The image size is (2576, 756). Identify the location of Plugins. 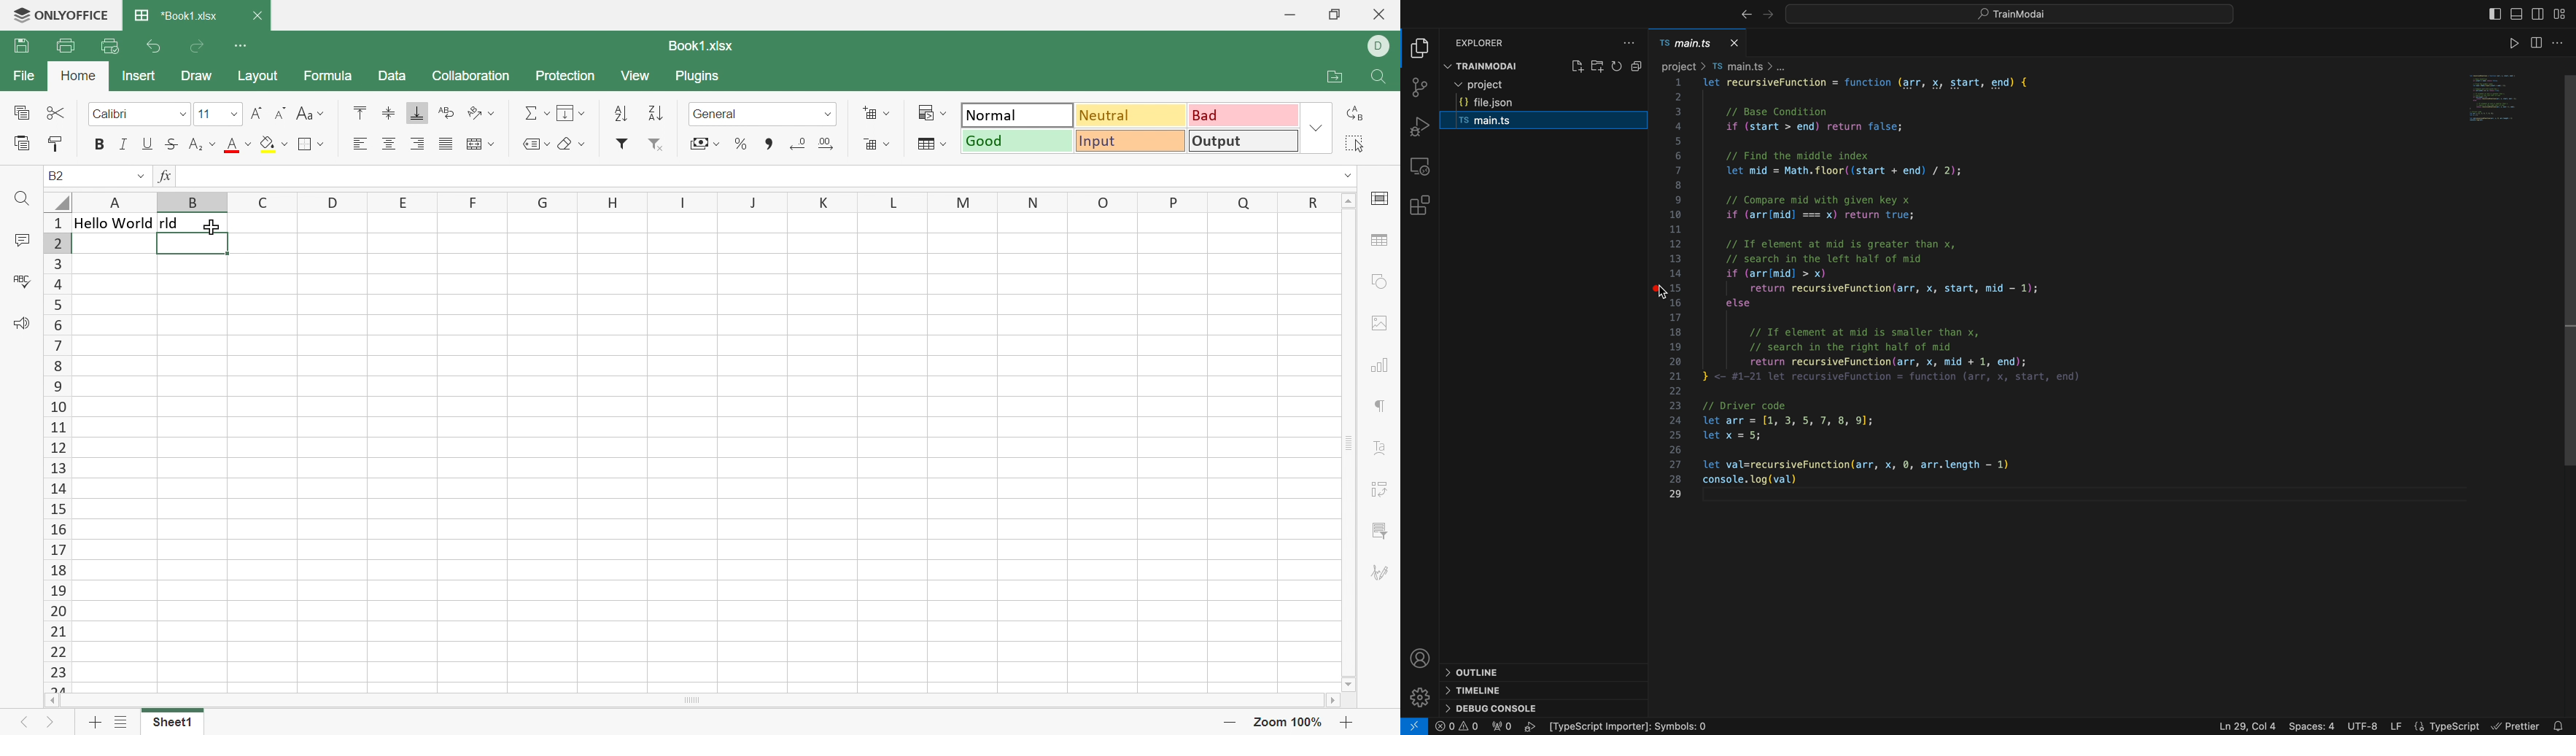
(705, 76).